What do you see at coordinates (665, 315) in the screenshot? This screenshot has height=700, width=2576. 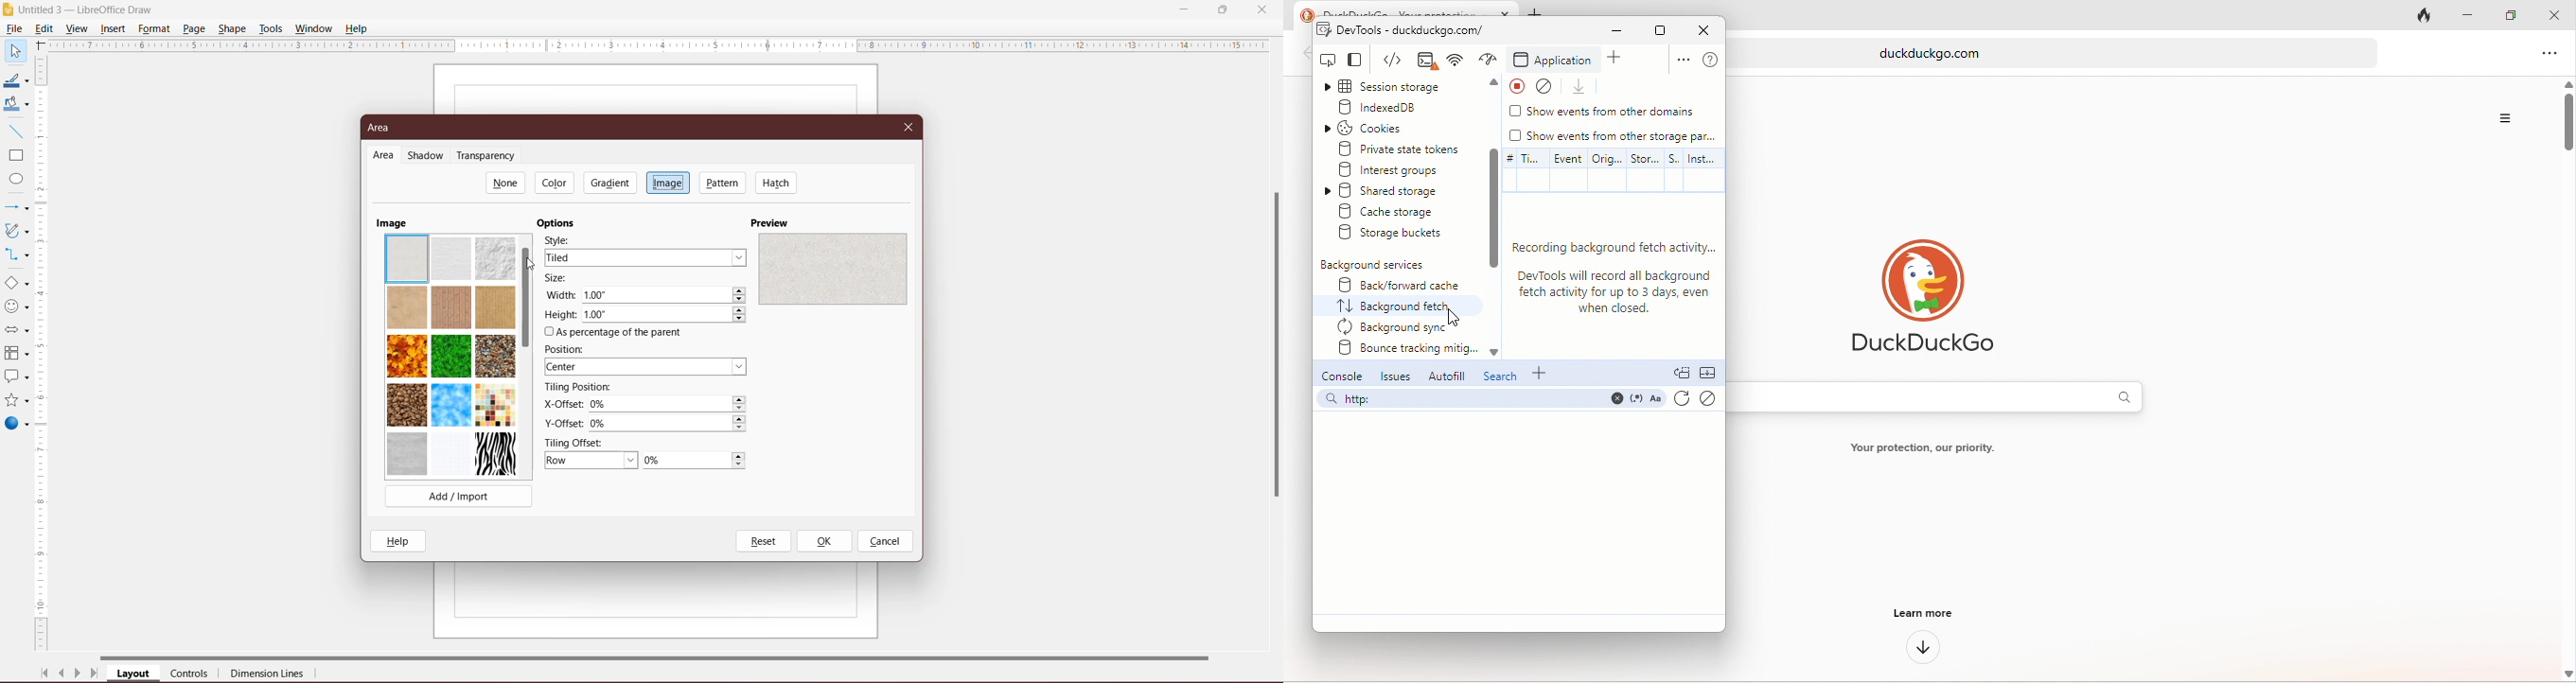 I see `Set required height` at bounding box center [665, 315].